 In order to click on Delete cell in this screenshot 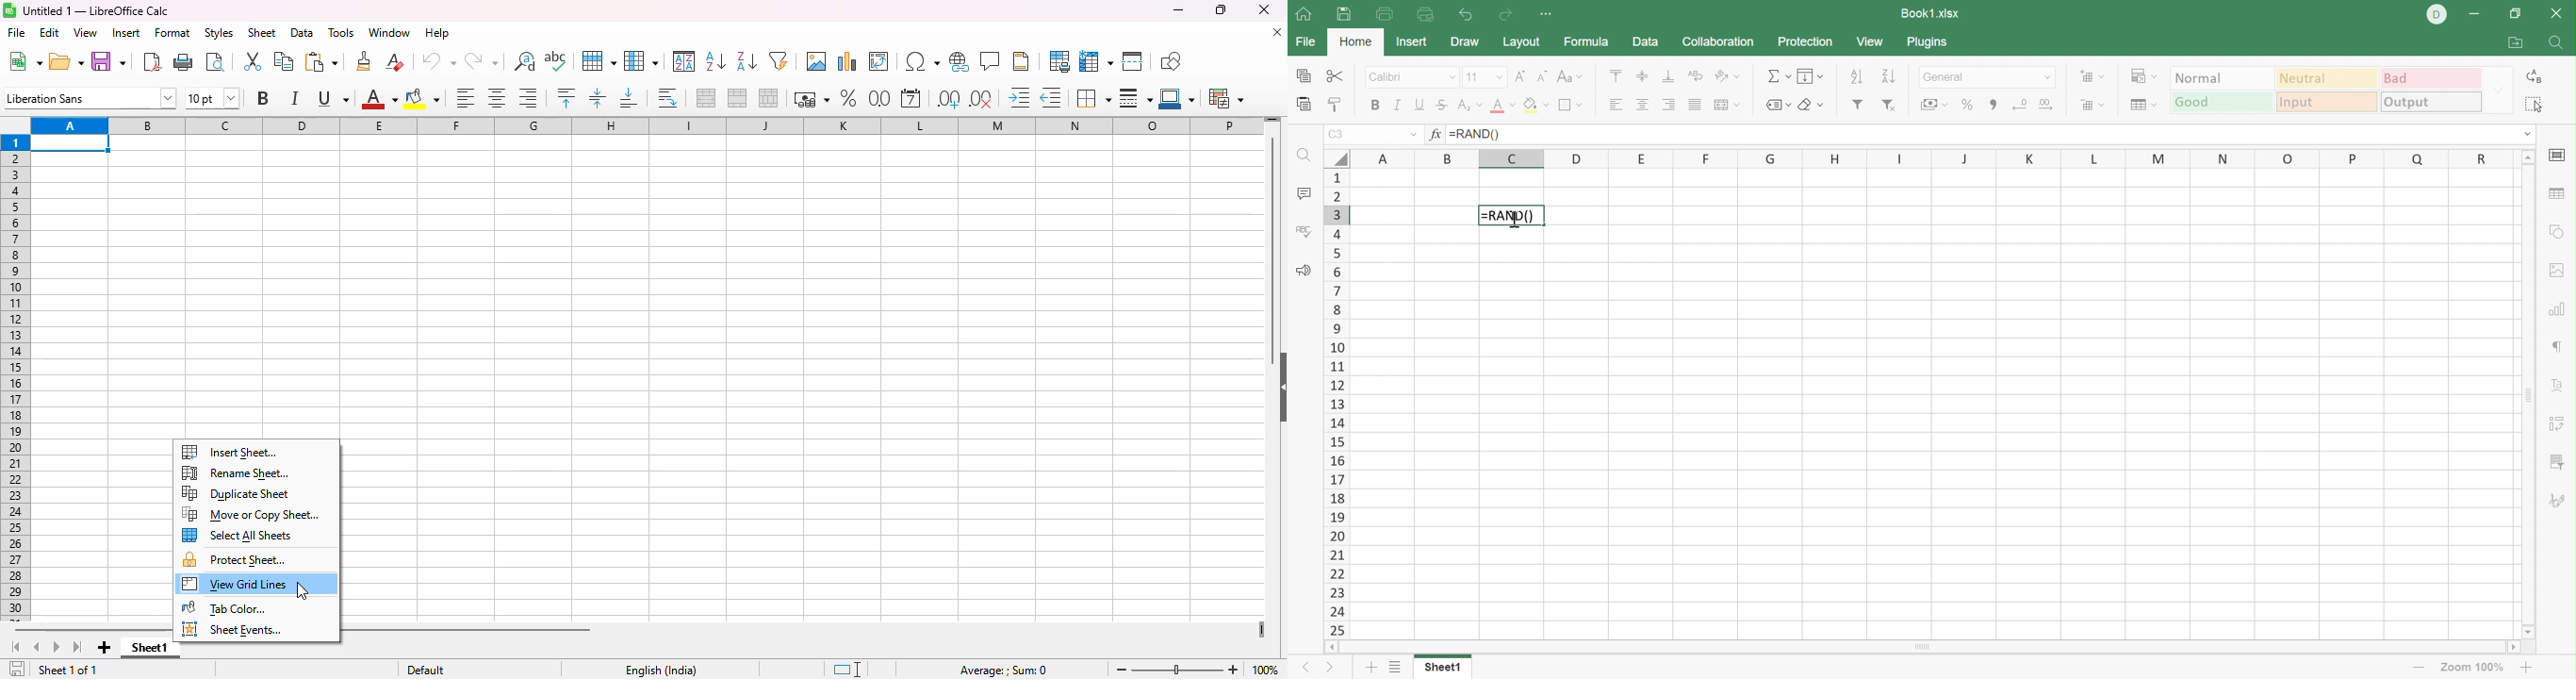, I will do `click(2091, 106)`.